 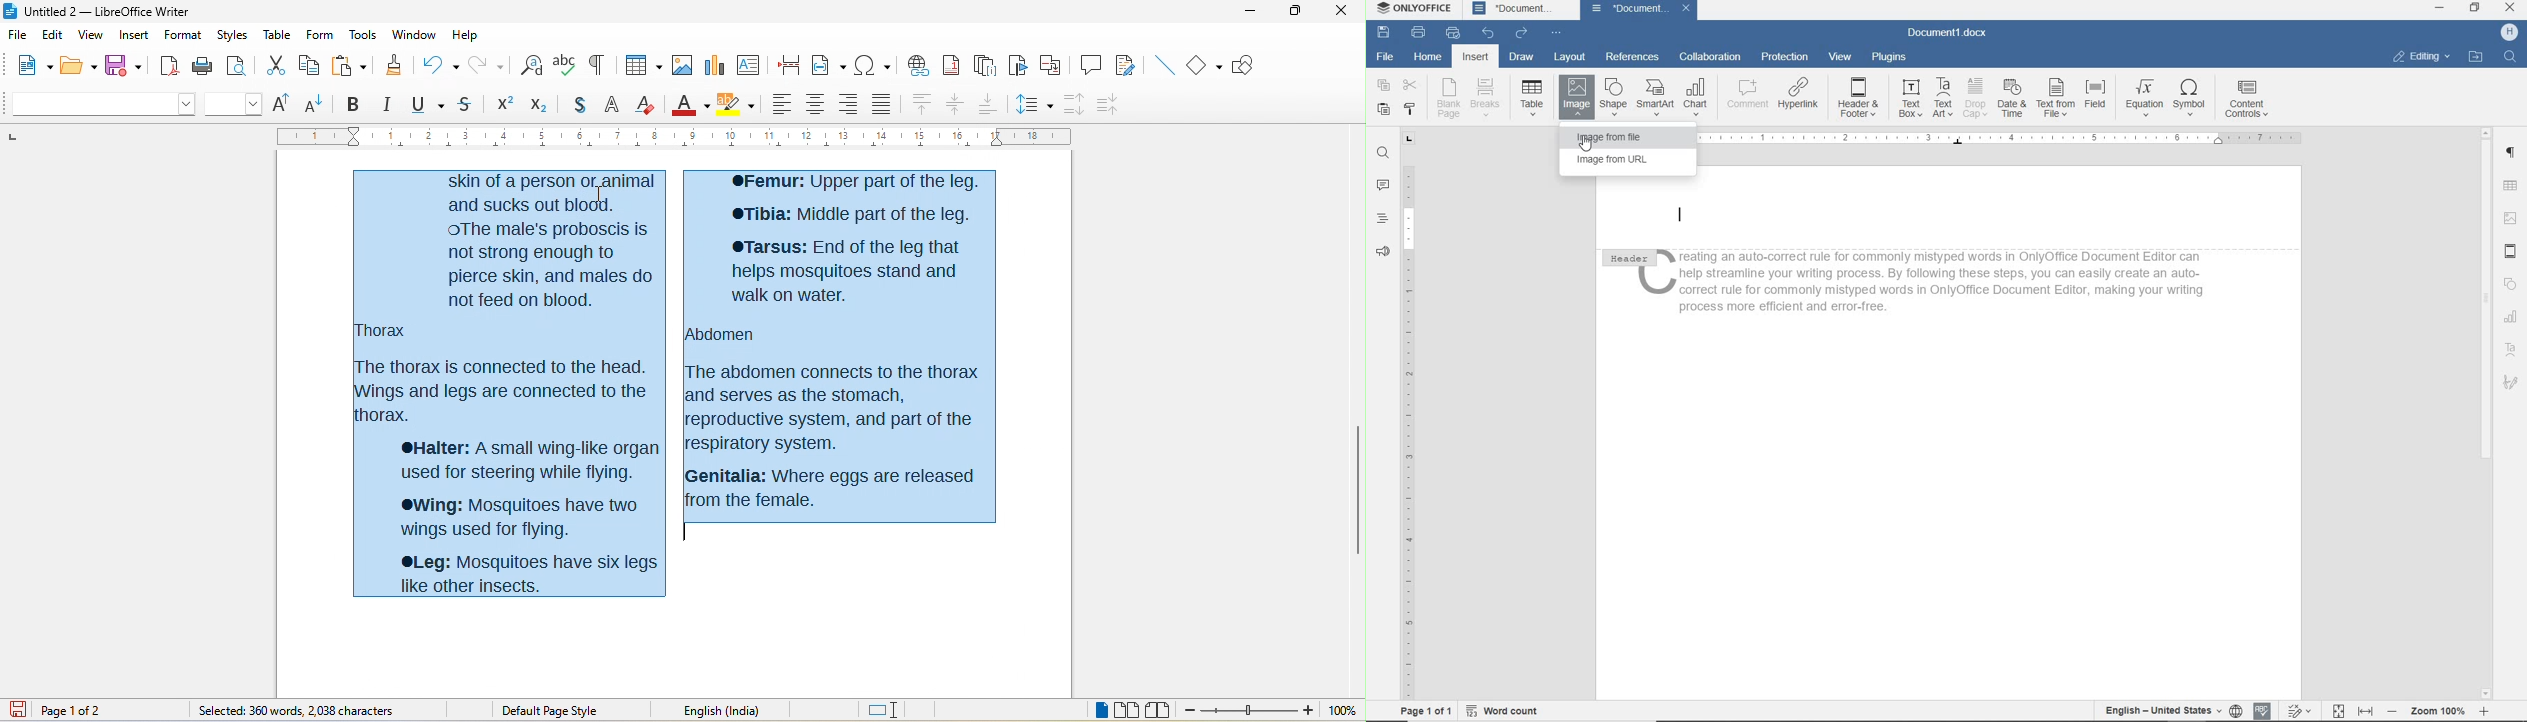 I want to click on find and replace, so click(x=531, y=67).